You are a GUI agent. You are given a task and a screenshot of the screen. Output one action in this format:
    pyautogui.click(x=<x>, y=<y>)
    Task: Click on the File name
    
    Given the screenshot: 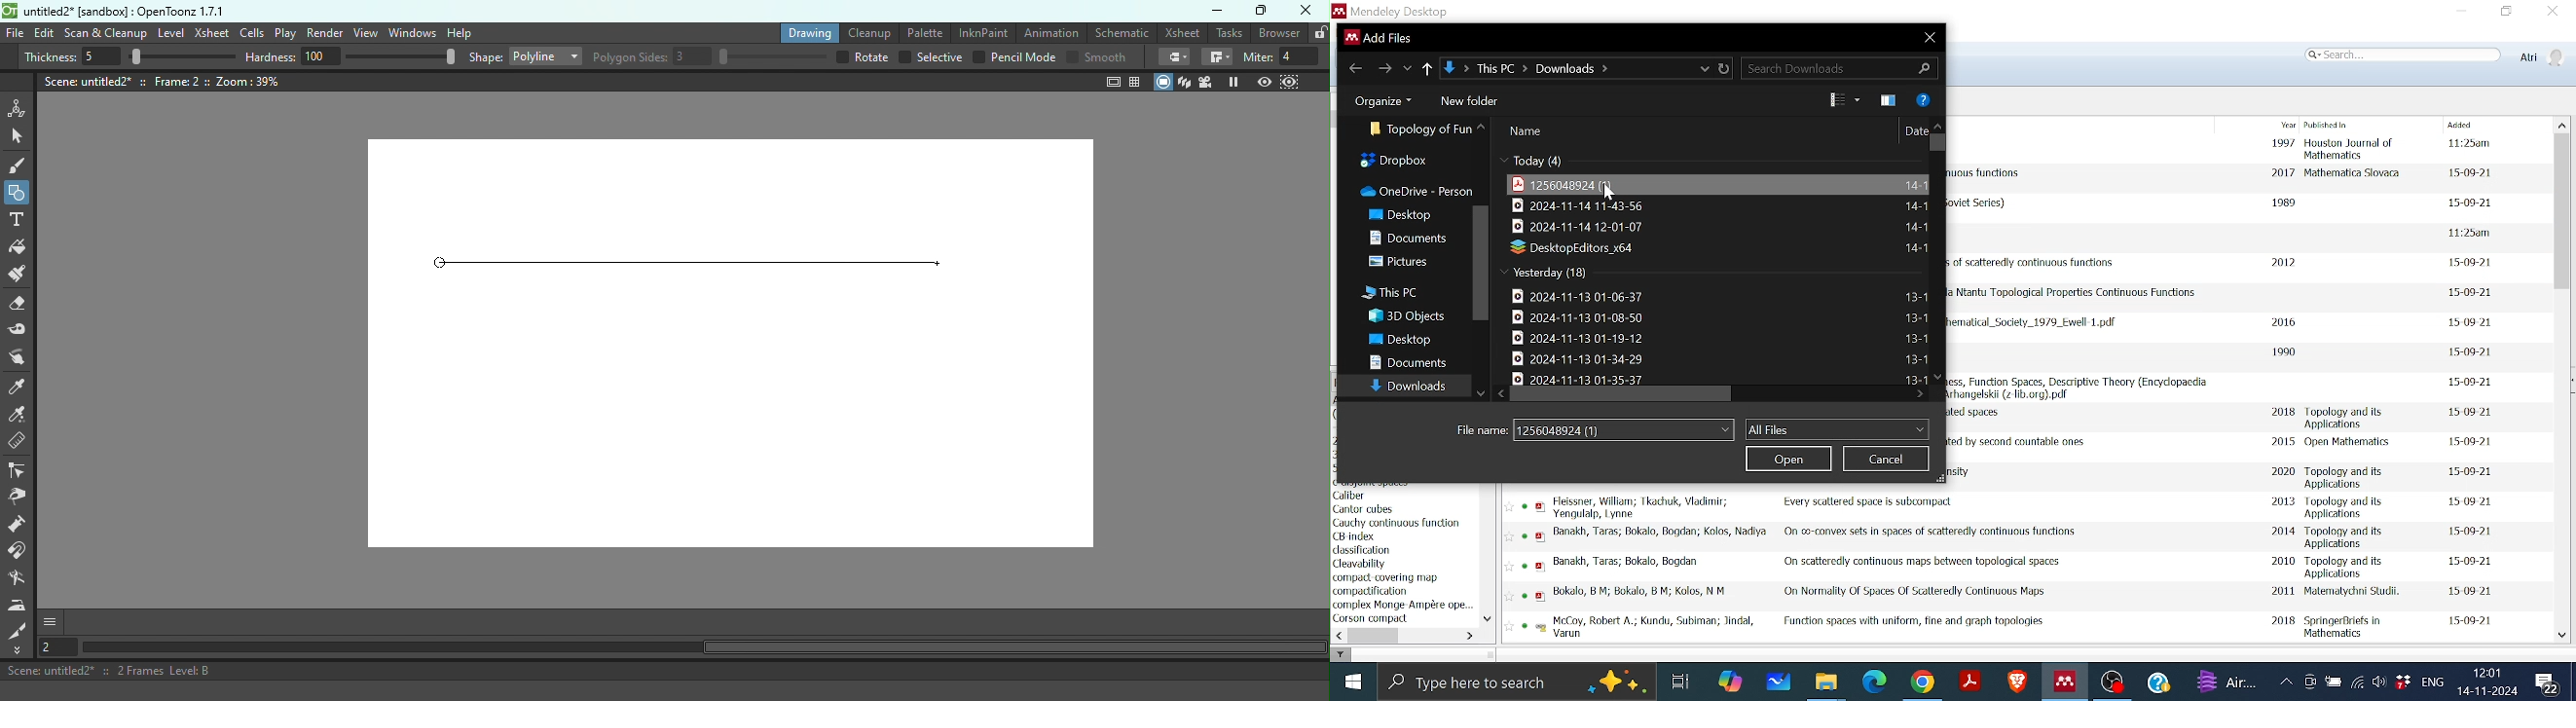 What is the action you would take?
    pyautogui.click(x=1623, y=430)
    